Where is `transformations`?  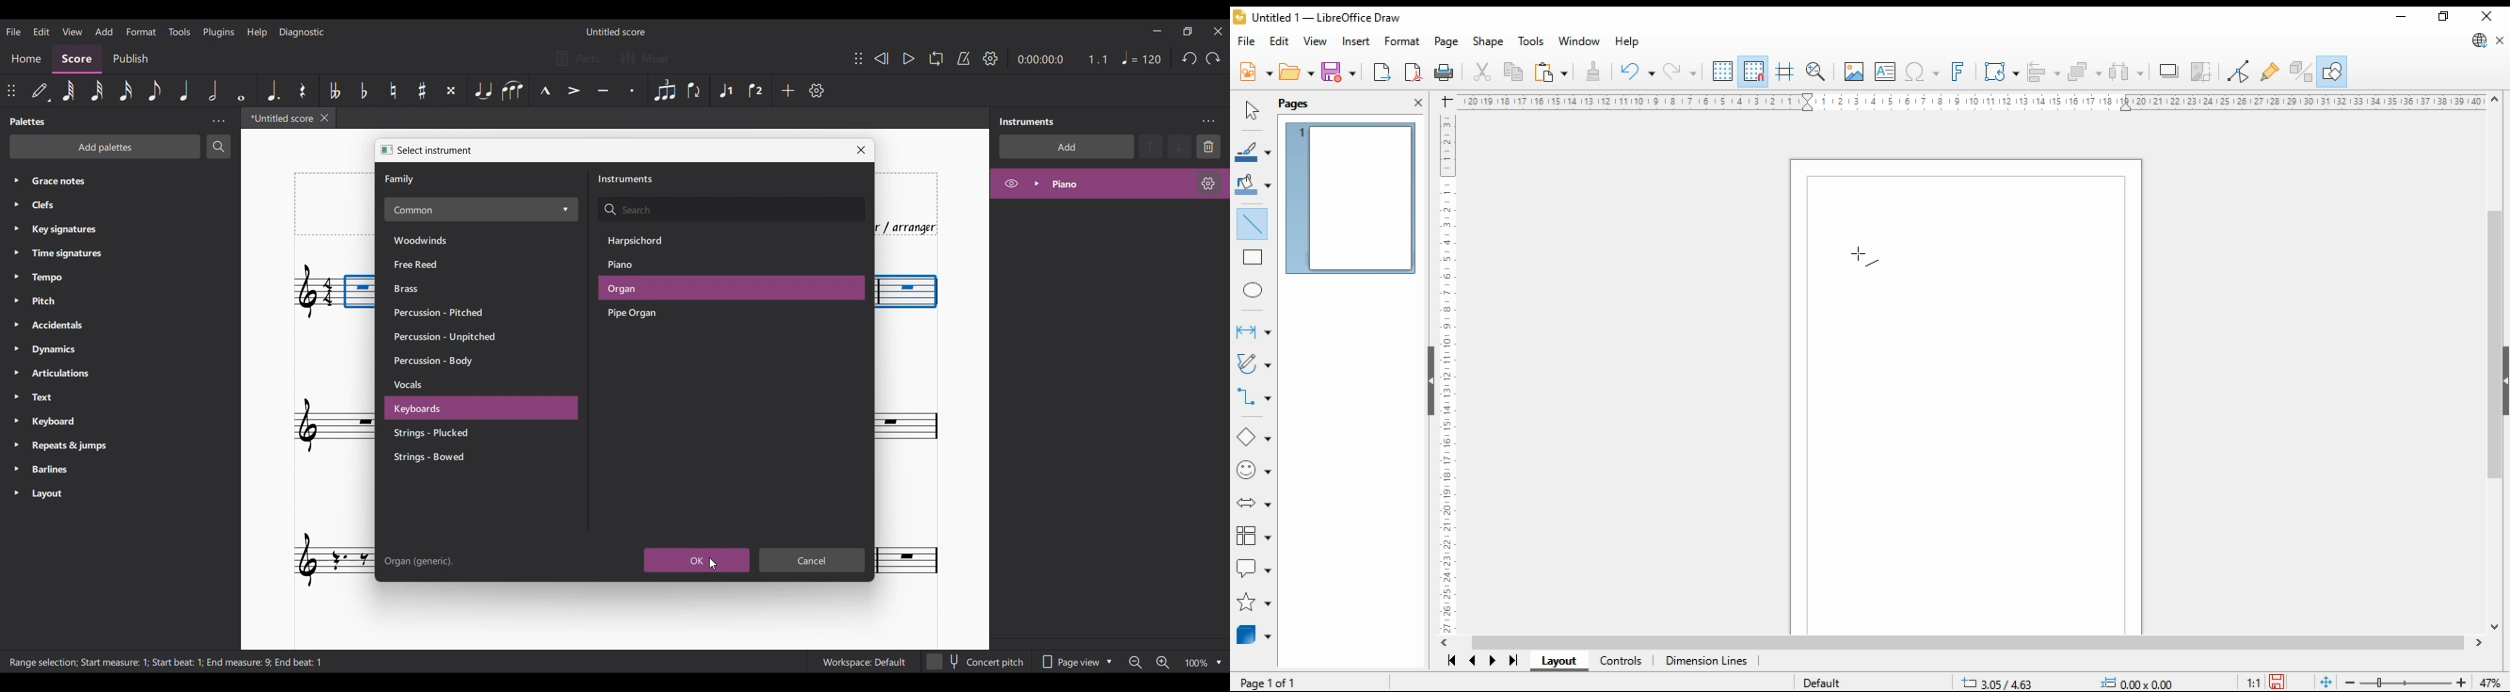
transformations is located at coordinates (2002, 72).